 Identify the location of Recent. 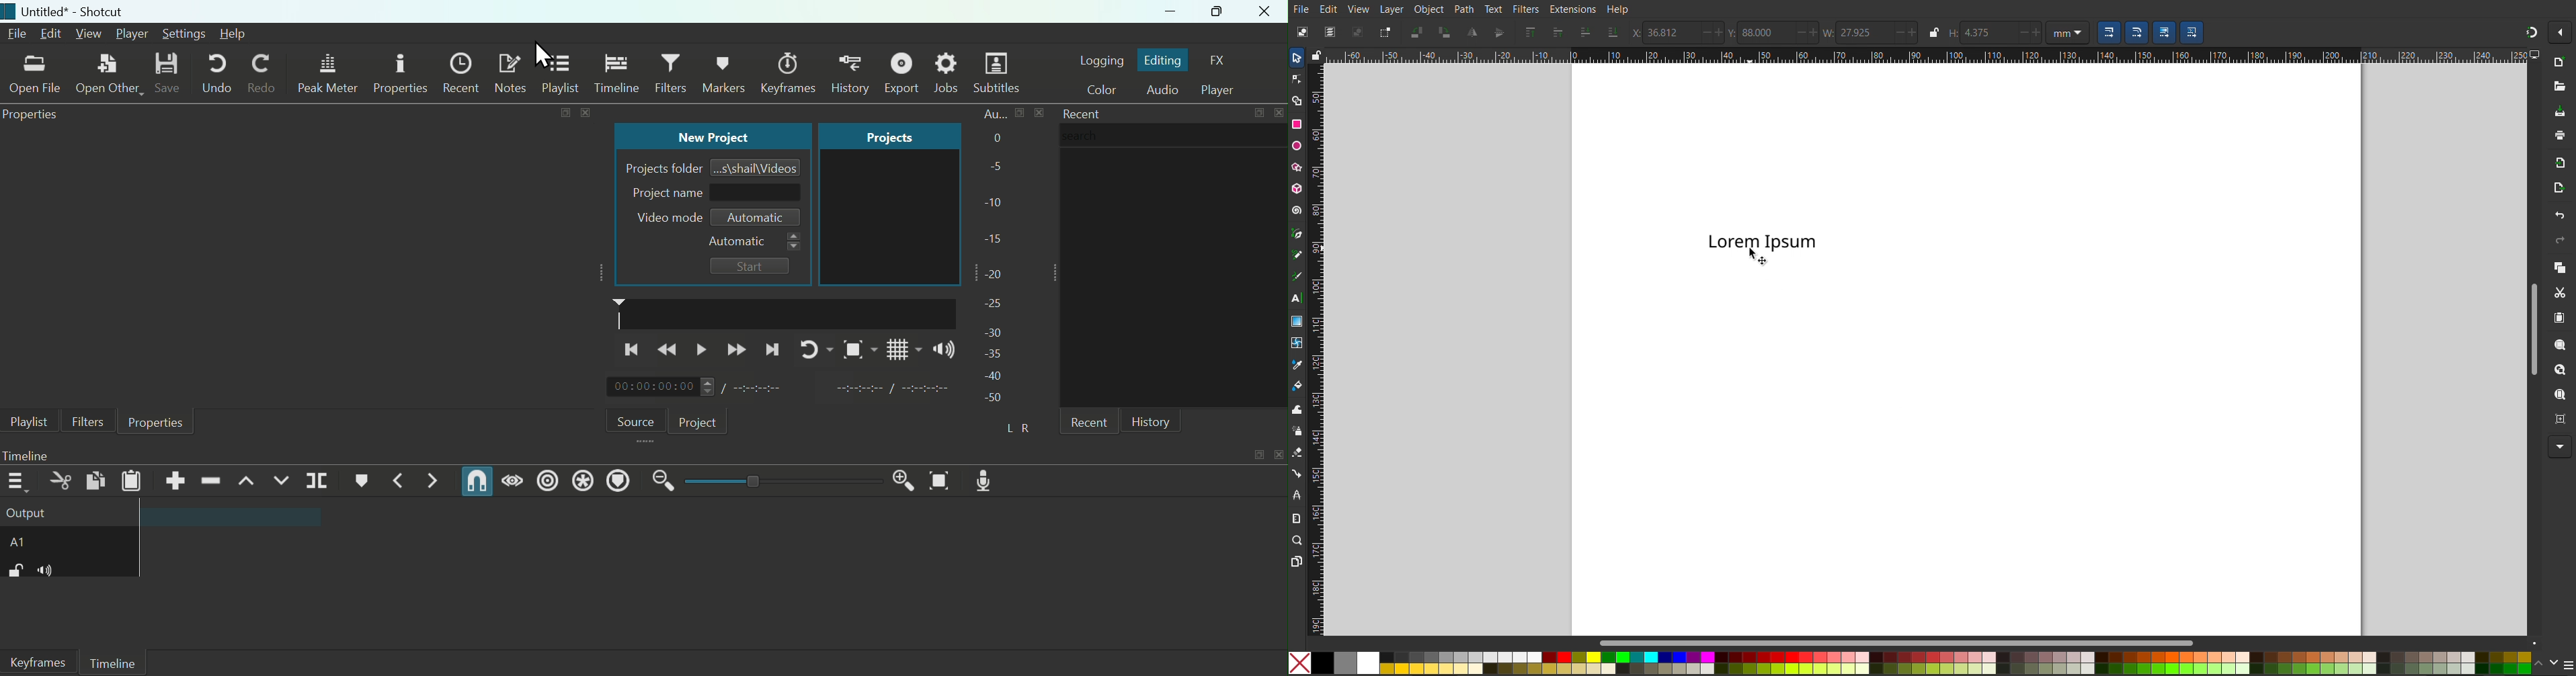
(464, 73).